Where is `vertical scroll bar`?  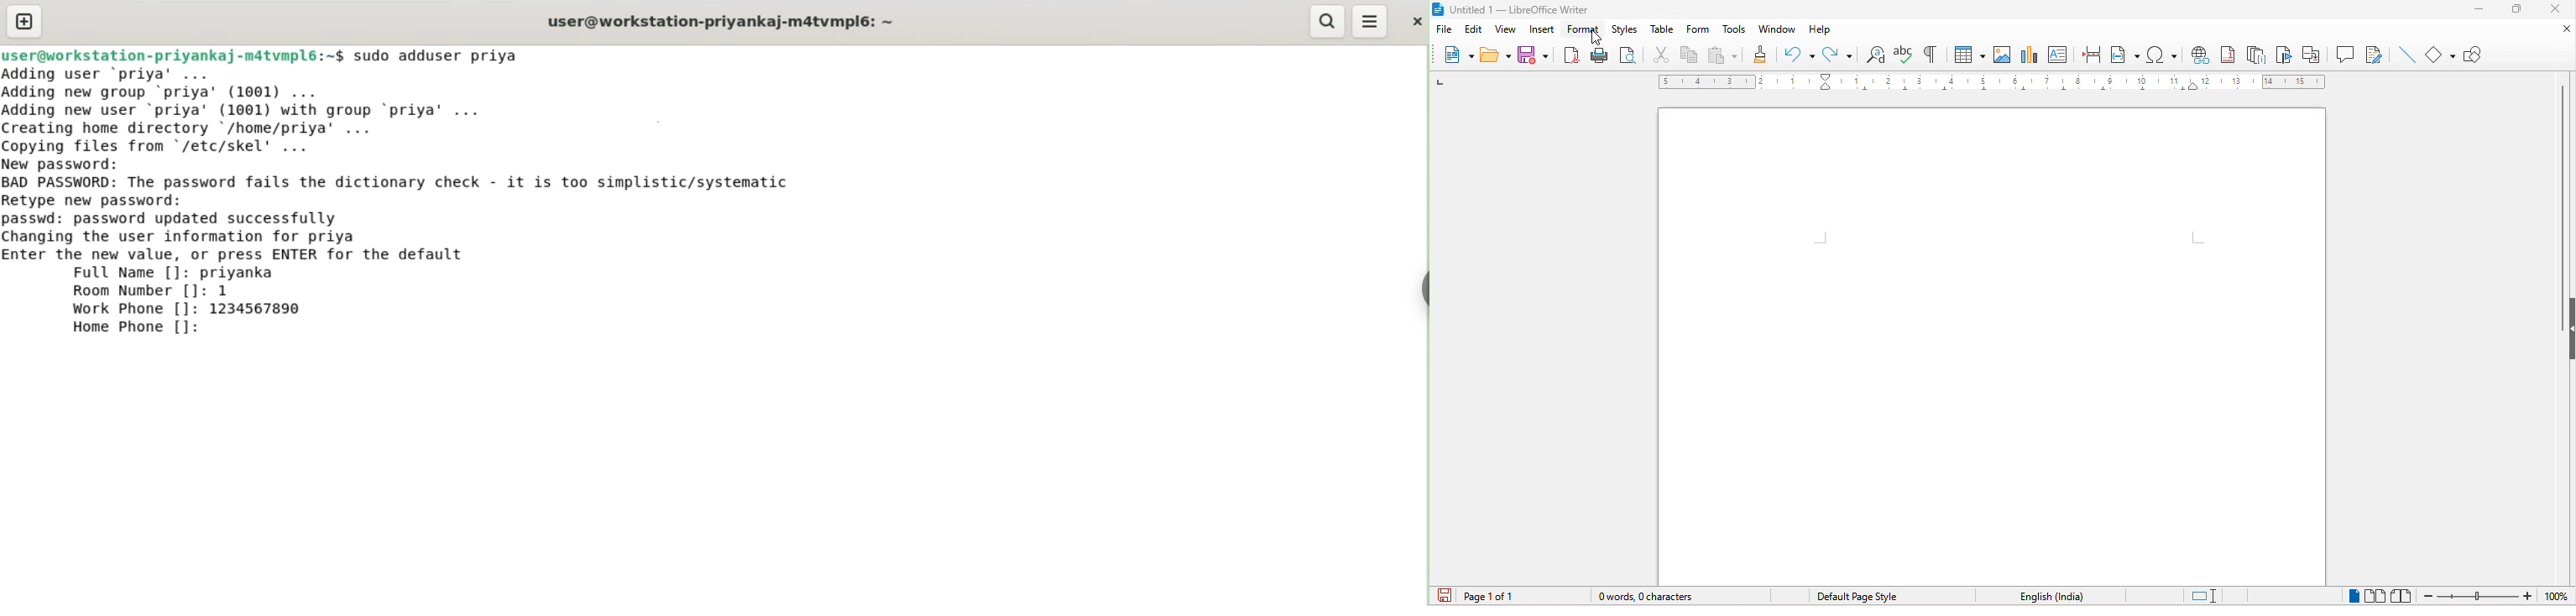
vertical scroll bar is located at coordinates (2565, 185).